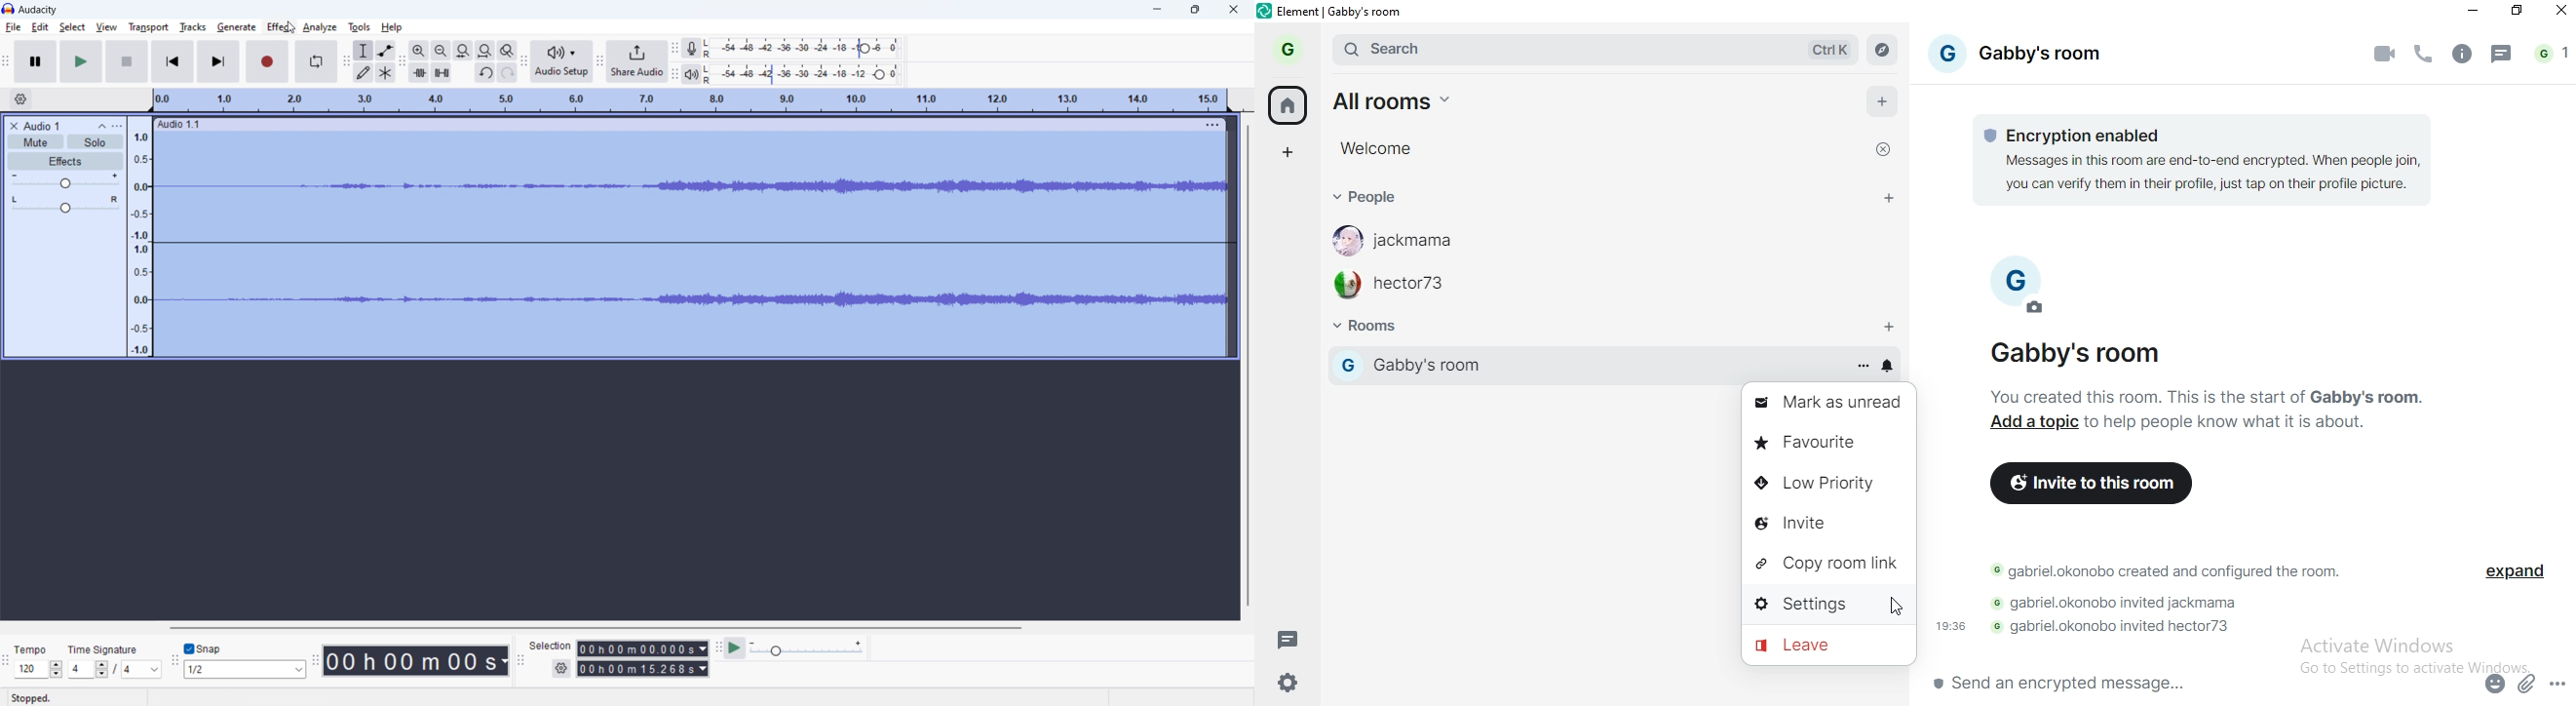 This screenshot has height=728, width=2576. What do you see at coordinates (1886, 147) in the screenshot?
I see `close` at bounding box center [1886, 147].